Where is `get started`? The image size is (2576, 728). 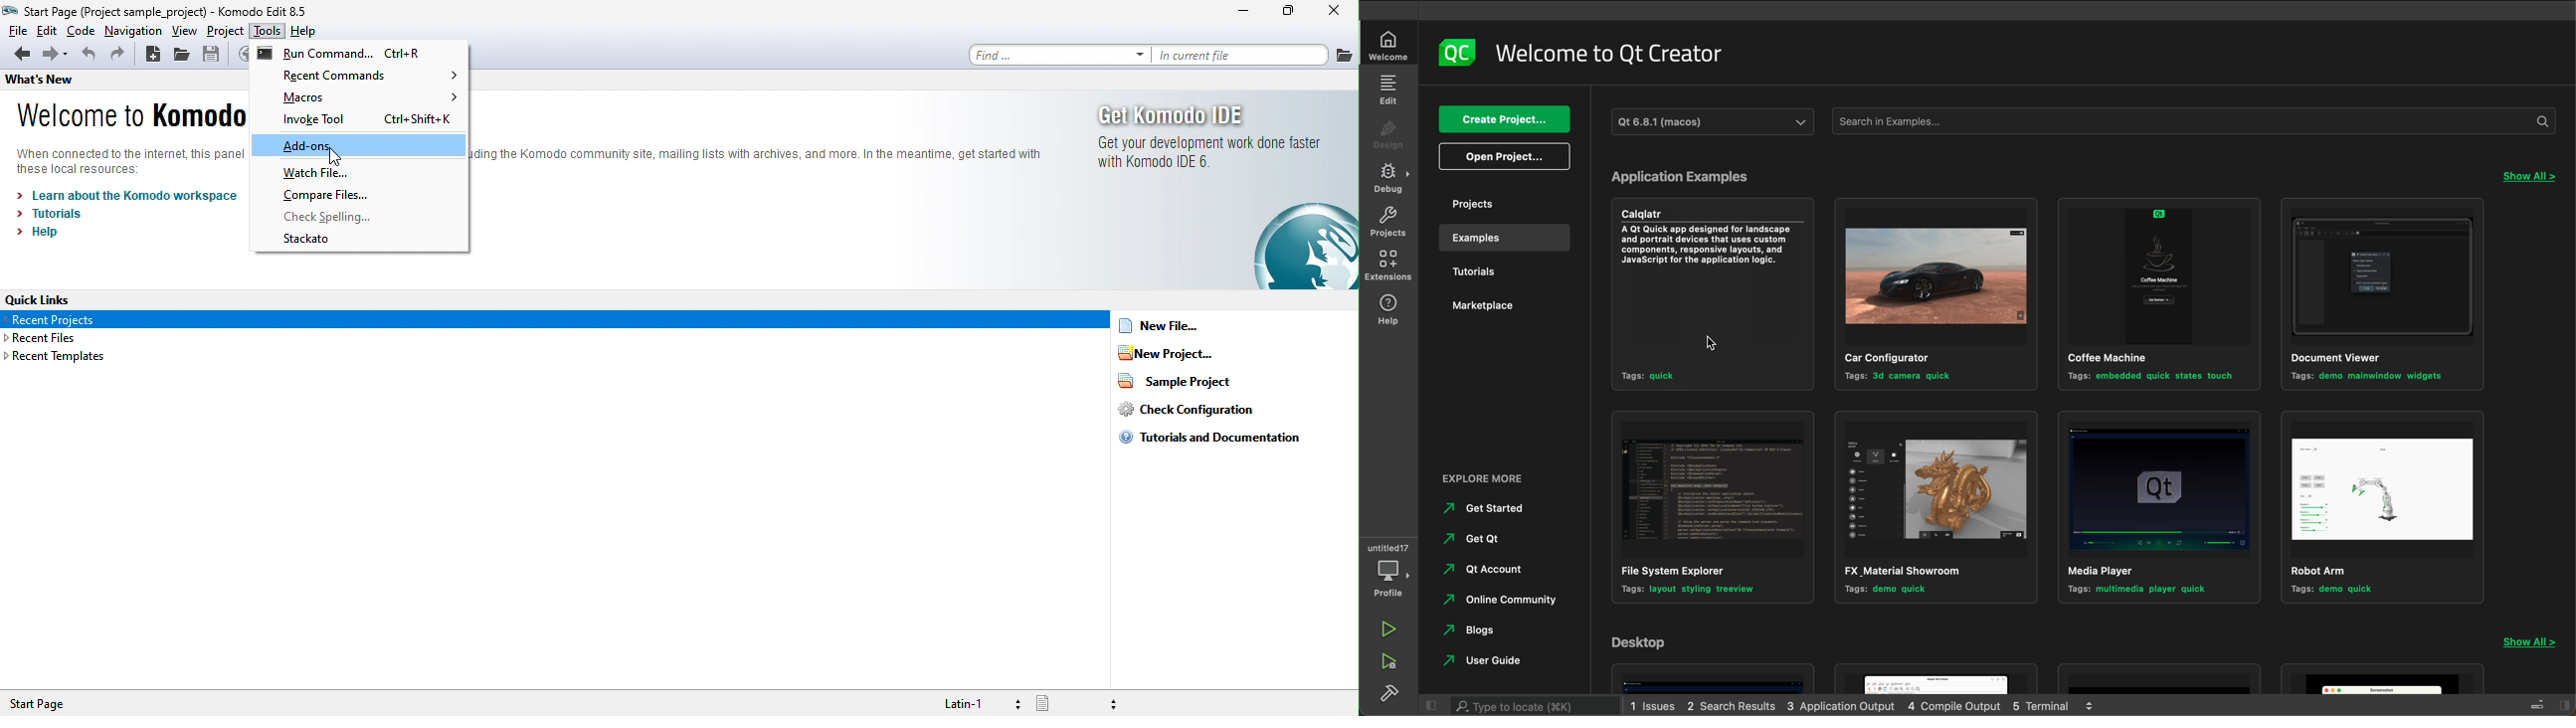 get started is located at coordinates (1505, 511).